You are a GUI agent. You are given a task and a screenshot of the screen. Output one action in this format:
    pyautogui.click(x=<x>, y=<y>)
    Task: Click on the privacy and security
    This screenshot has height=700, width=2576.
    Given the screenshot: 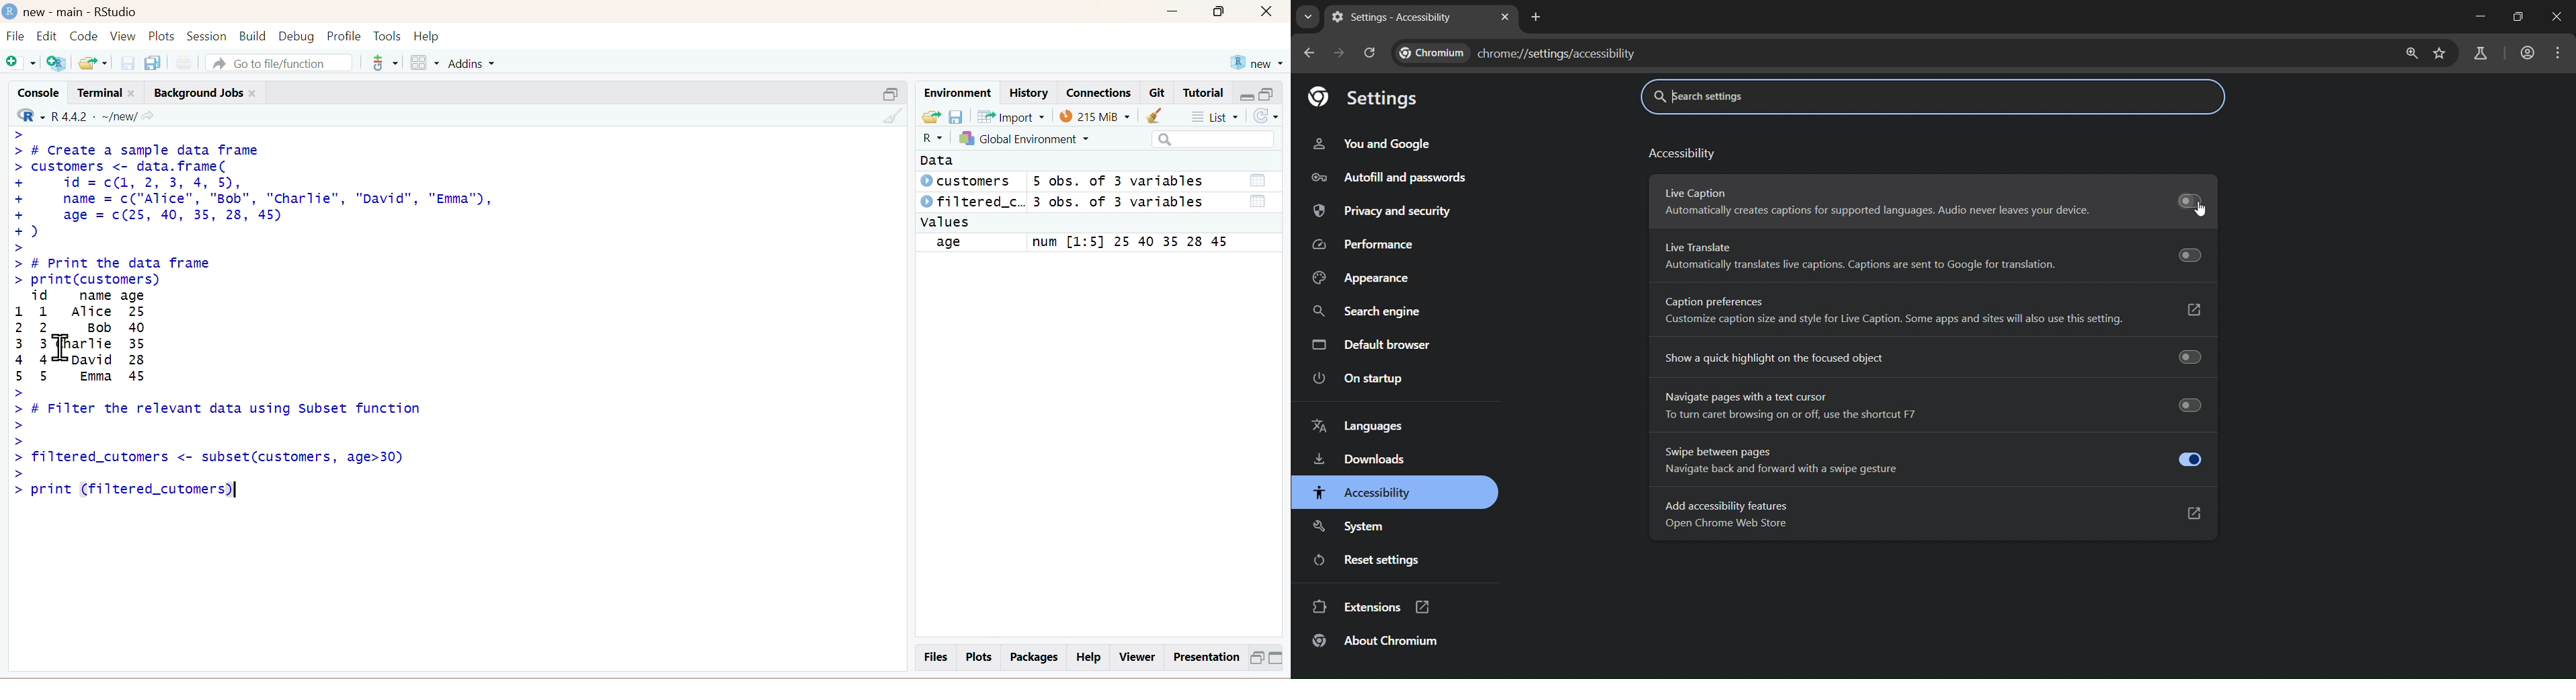 What is the action you would take?
    pyautogui.click(x=1380, y=212)
    